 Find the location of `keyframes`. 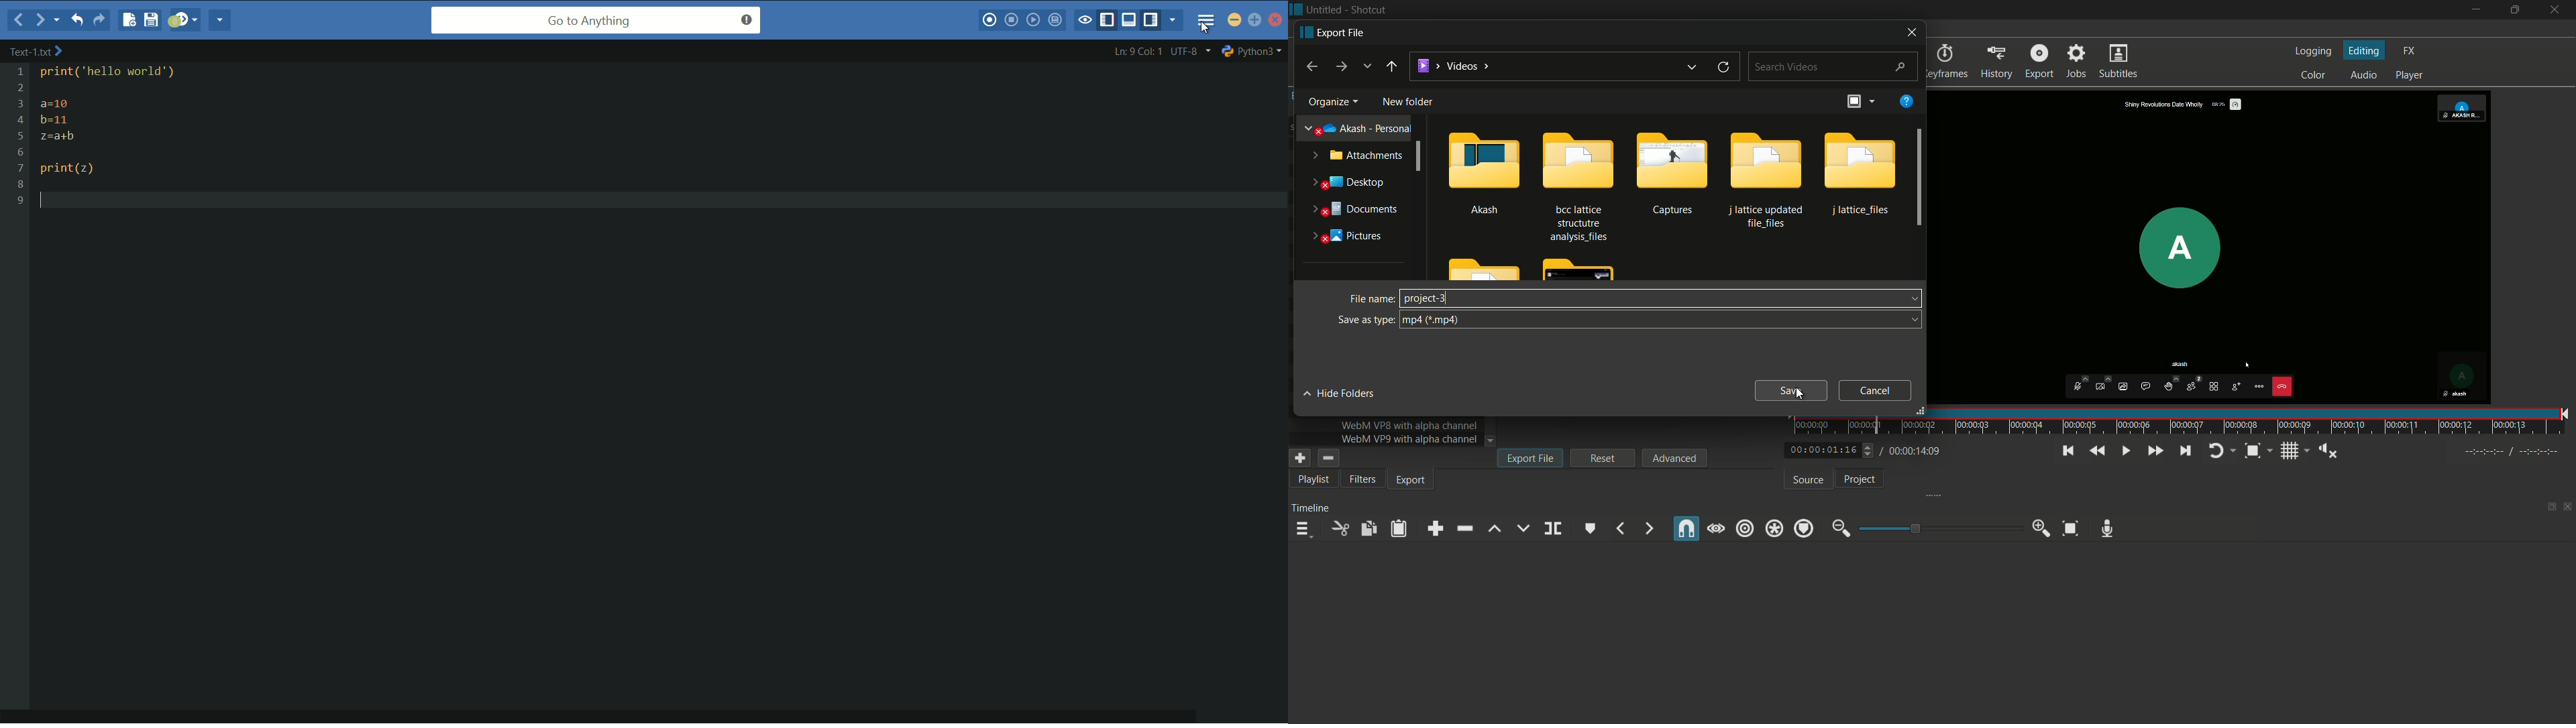

keyframes is located at coordinates (1945, 62).